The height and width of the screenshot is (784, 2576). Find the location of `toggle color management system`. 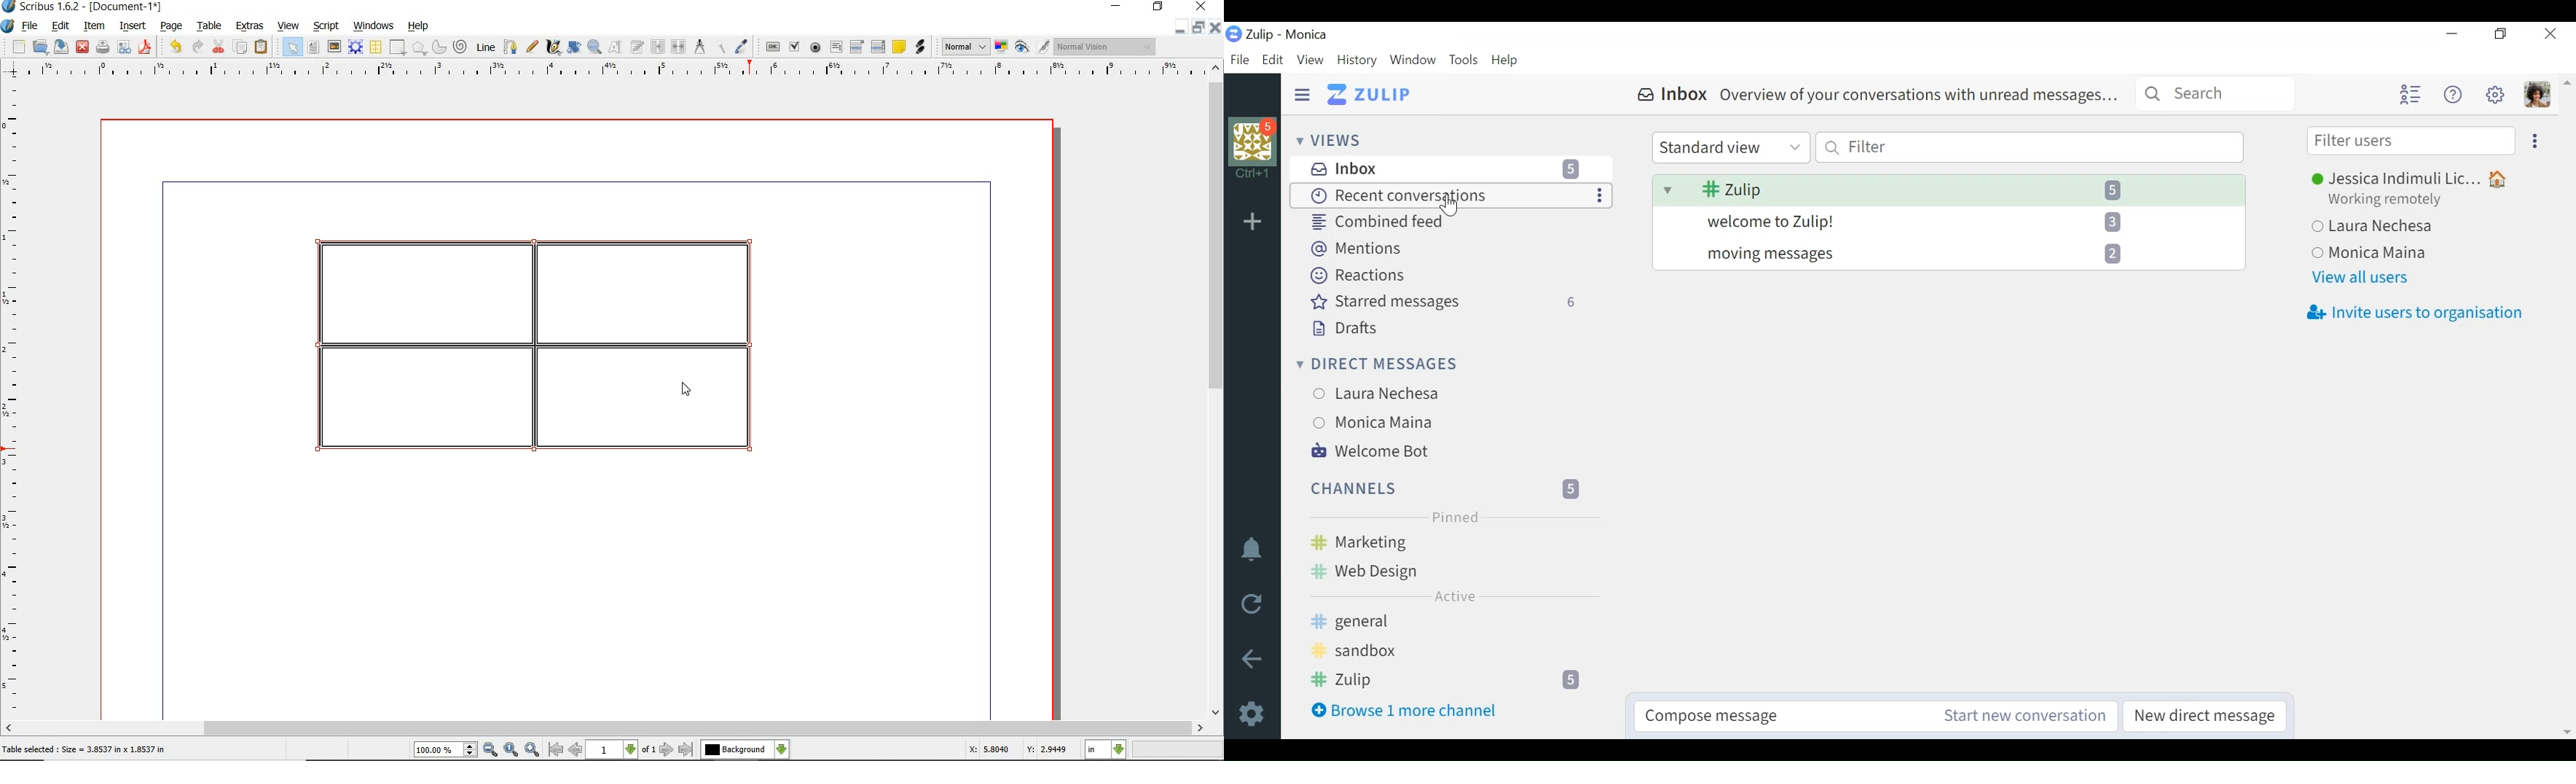

toggle color management system is located at coordinates (1002, 48).